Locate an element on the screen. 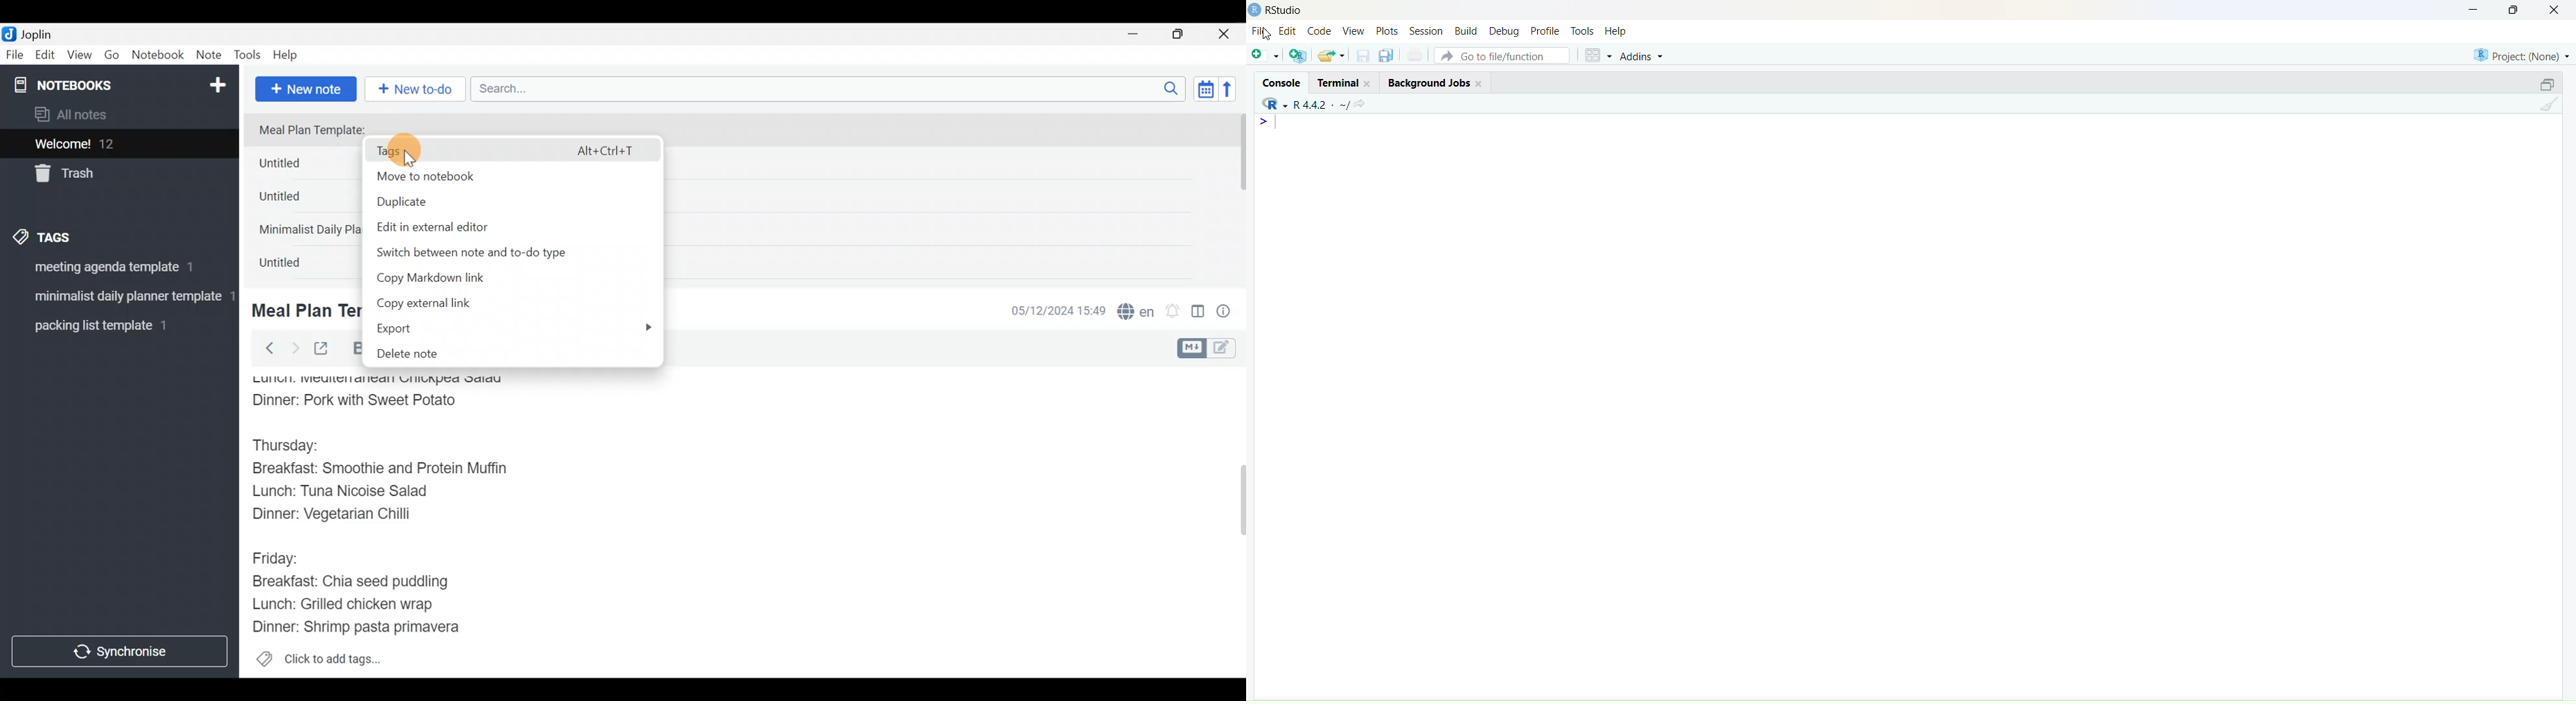 The width and height of the screenshot is (2576, 728). Switch between note and to-do type is located at coordinates (487, 253).